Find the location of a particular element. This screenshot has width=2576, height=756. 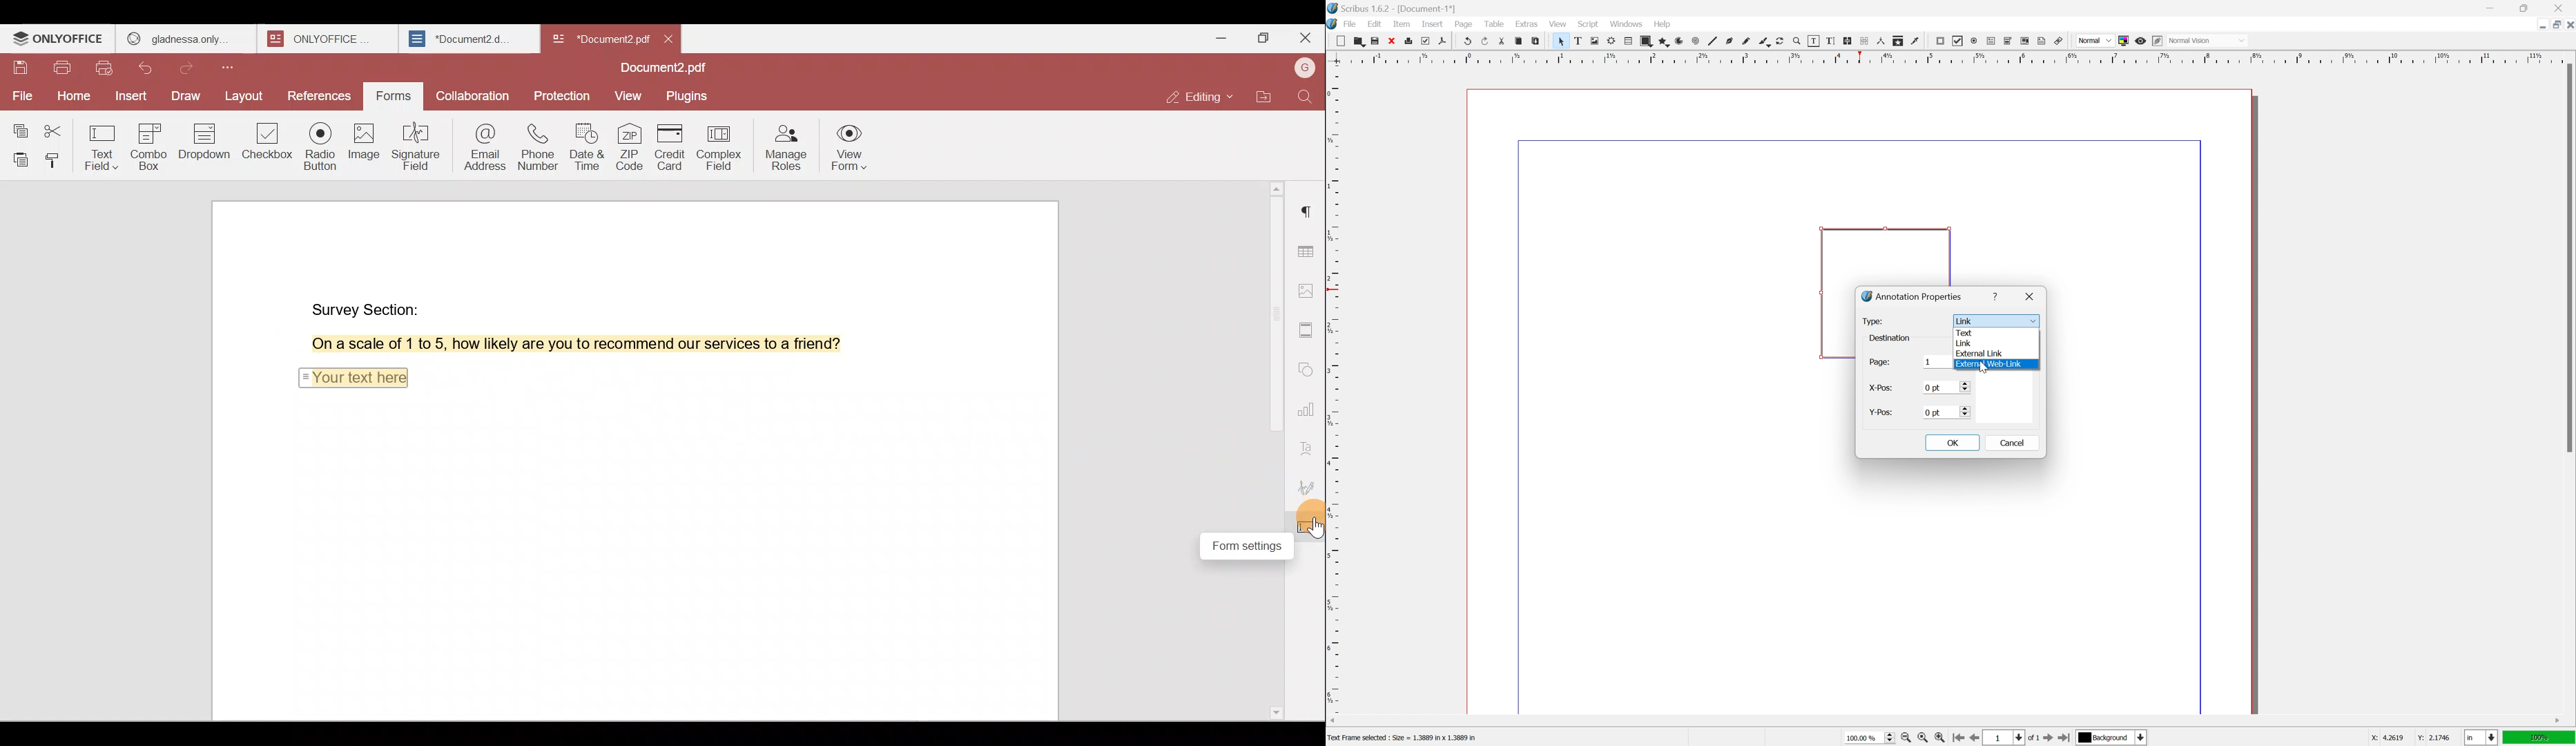

Radio is located at coordinates (321, 149).